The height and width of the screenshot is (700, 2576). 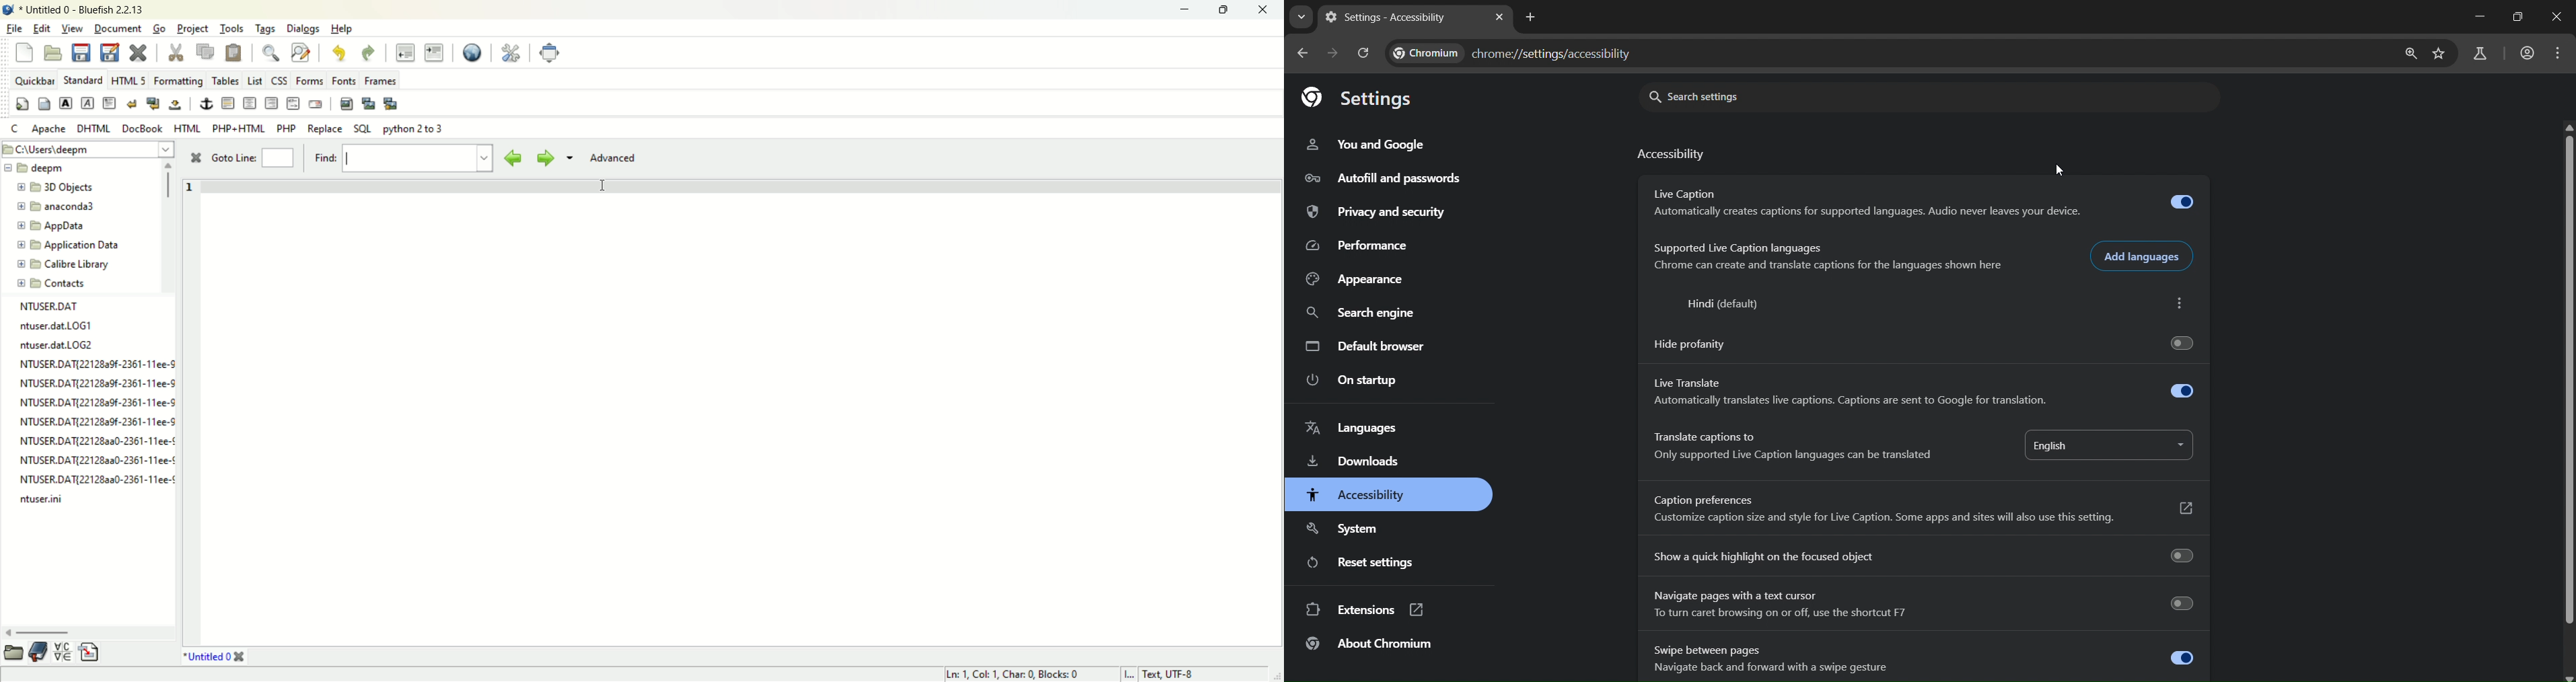 I want to click on center, so click(x=250, y=104).